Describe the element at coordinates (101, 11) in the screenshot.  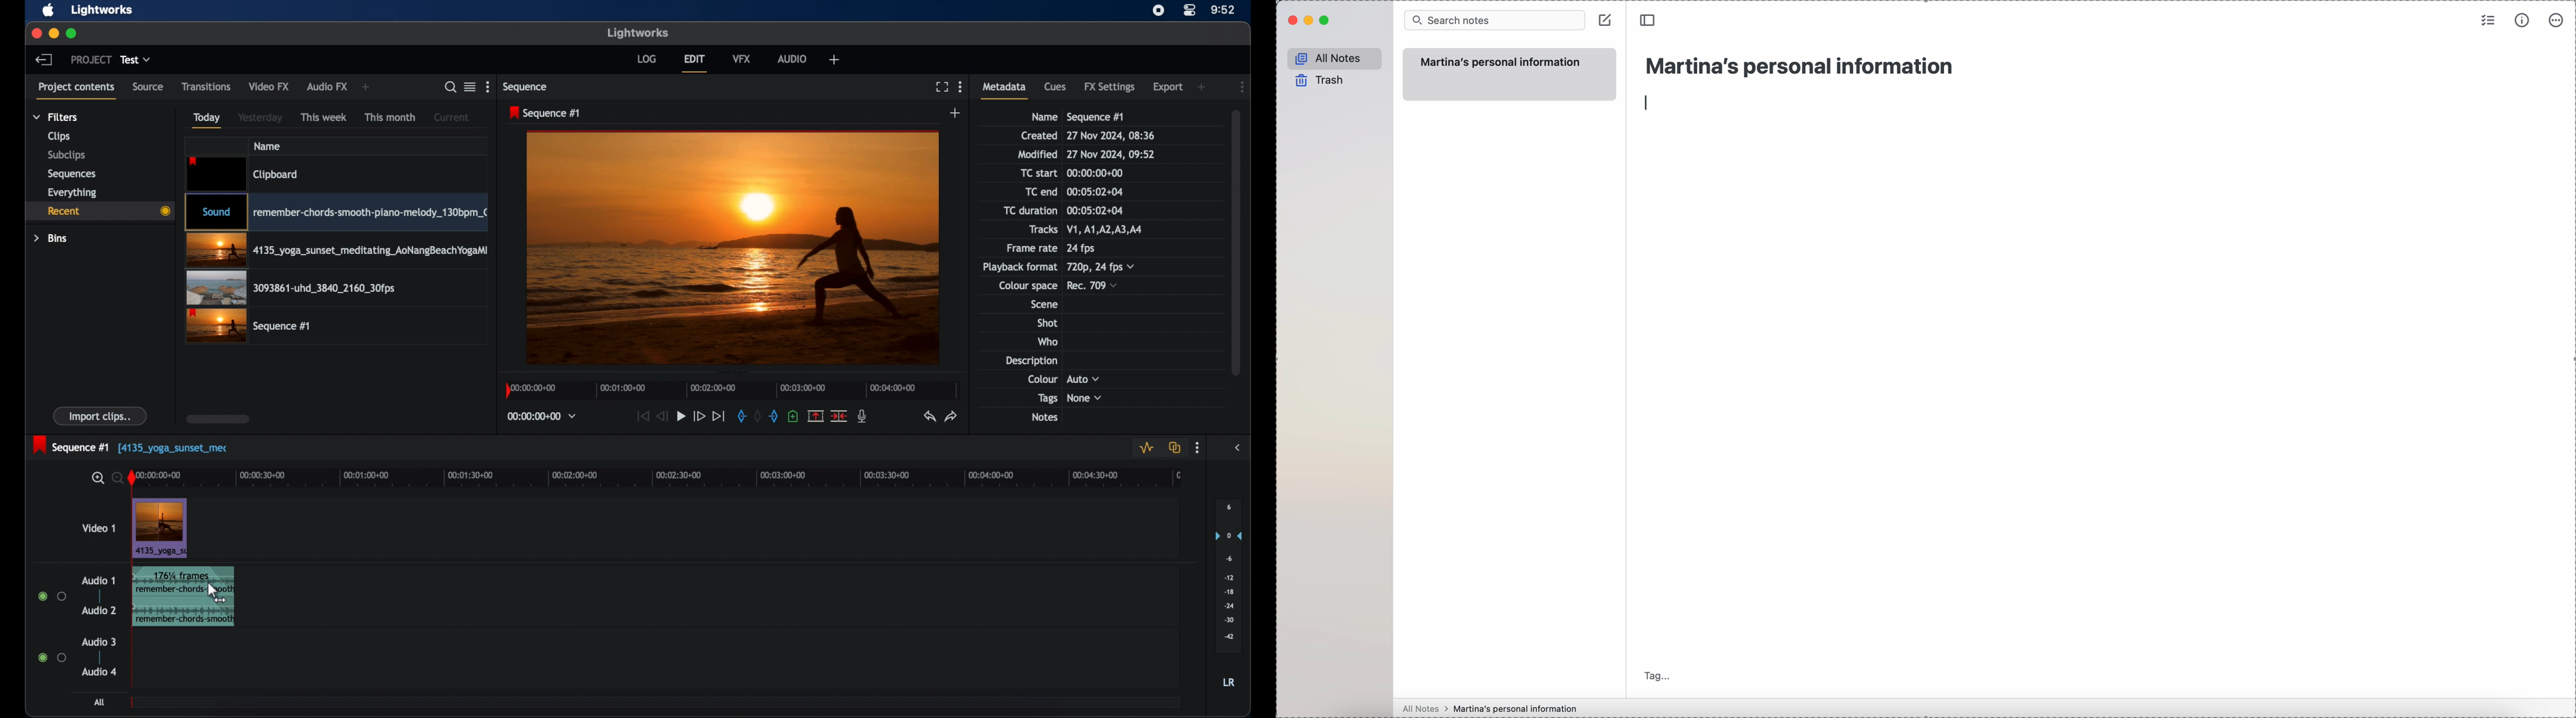
I see `lightworks` at that location.